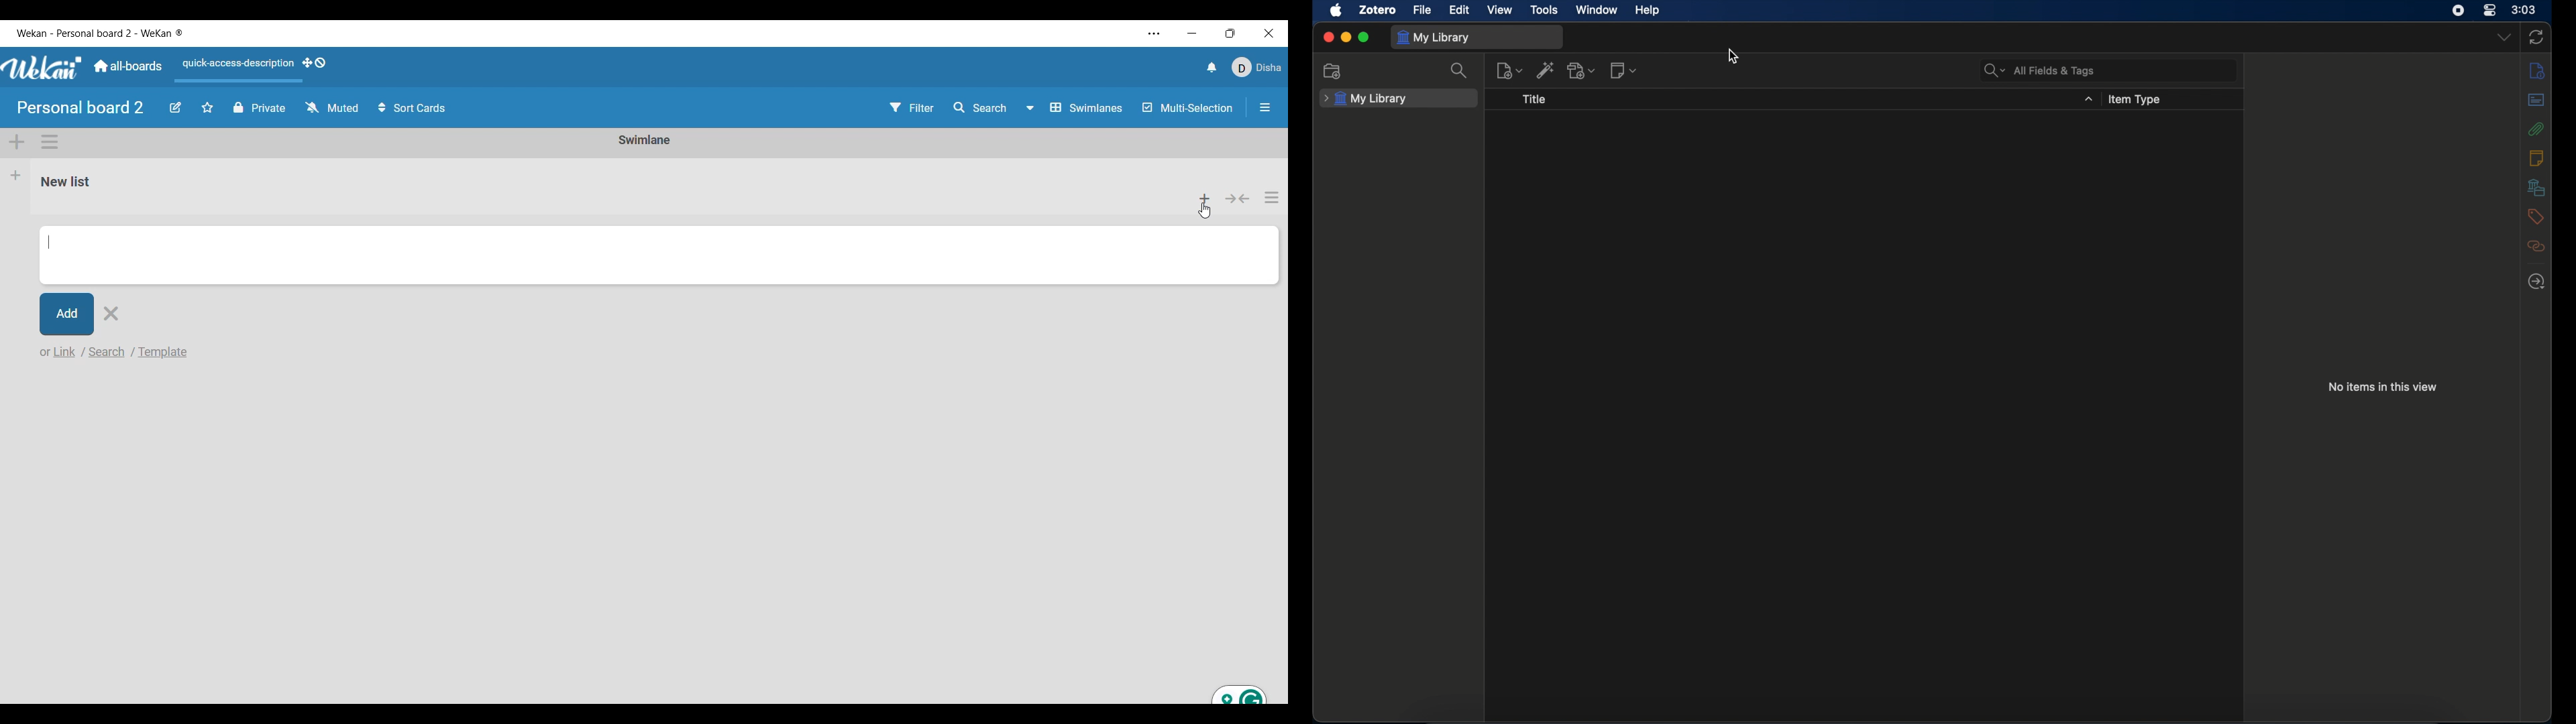 Image resolution: width=2576 pixels, height=728 pixels. What do you see at coordinates (1422, 9) in the screenshot?
I see `file` at bounding box center [1422, 9].